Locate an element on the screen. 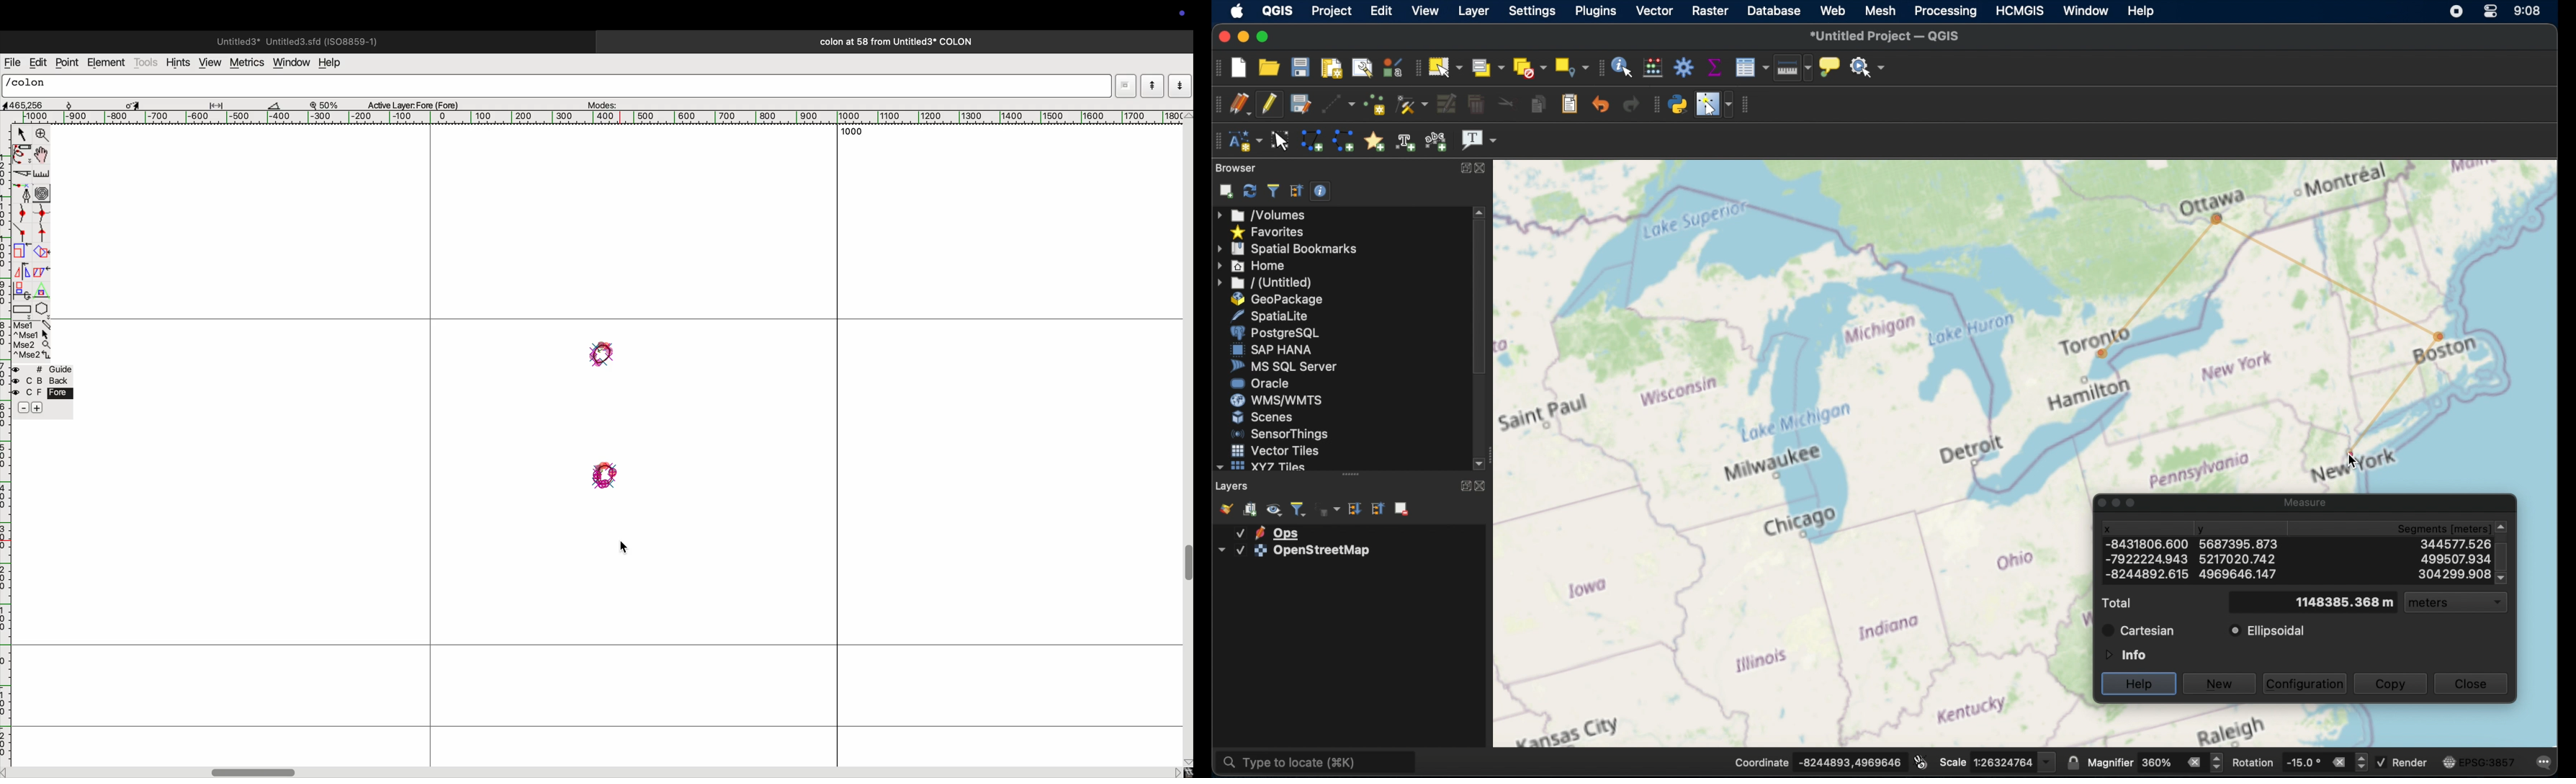 This screenshot has width=2576, height=784. copy is located at coordinates (2391, 683).